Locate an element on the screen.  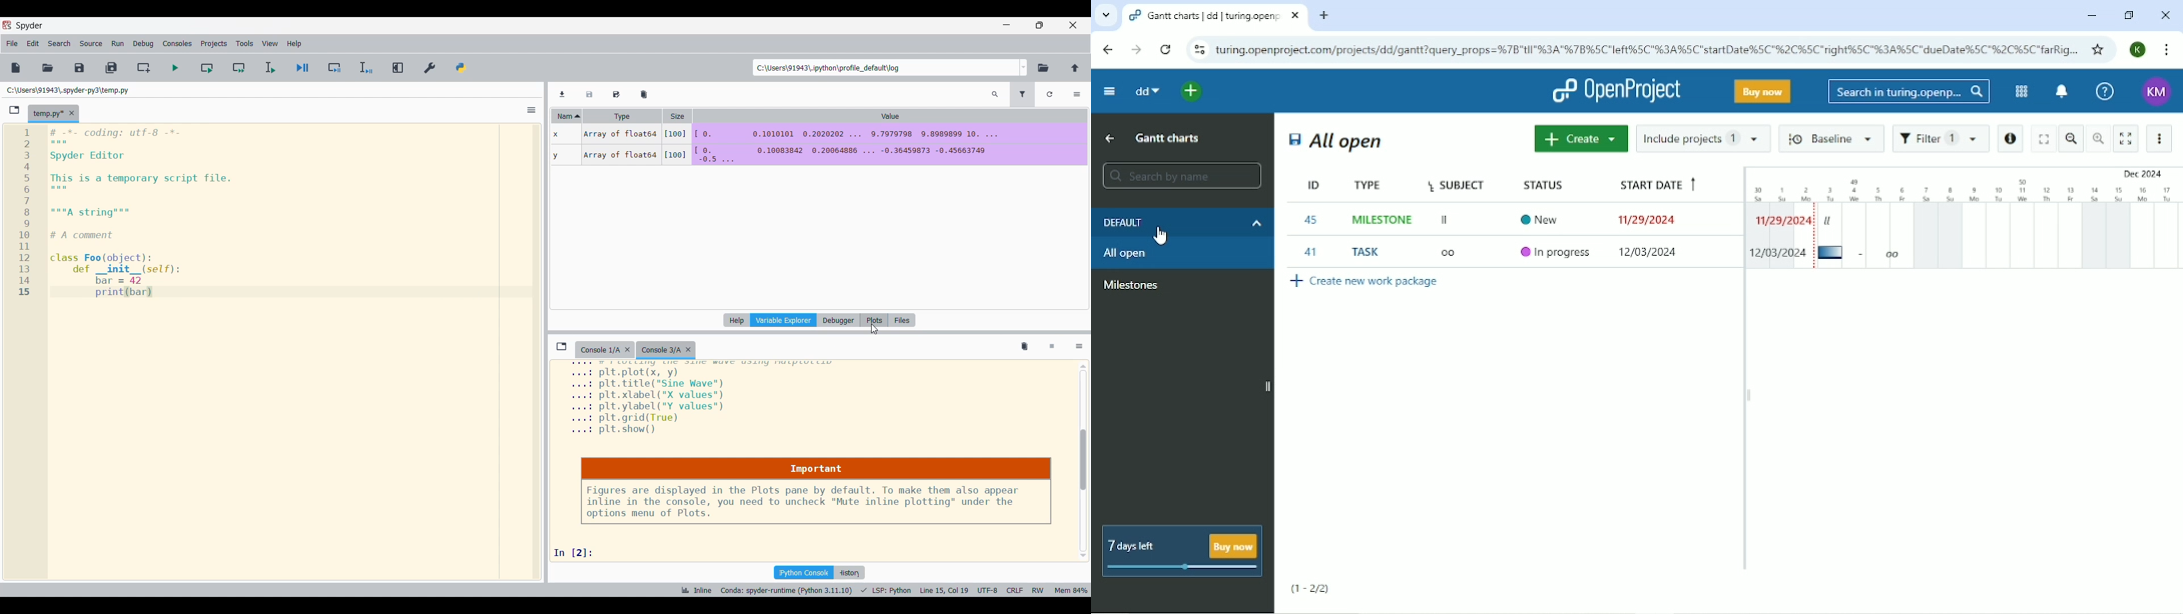
Debug cell is located at coordinates (335, 68).